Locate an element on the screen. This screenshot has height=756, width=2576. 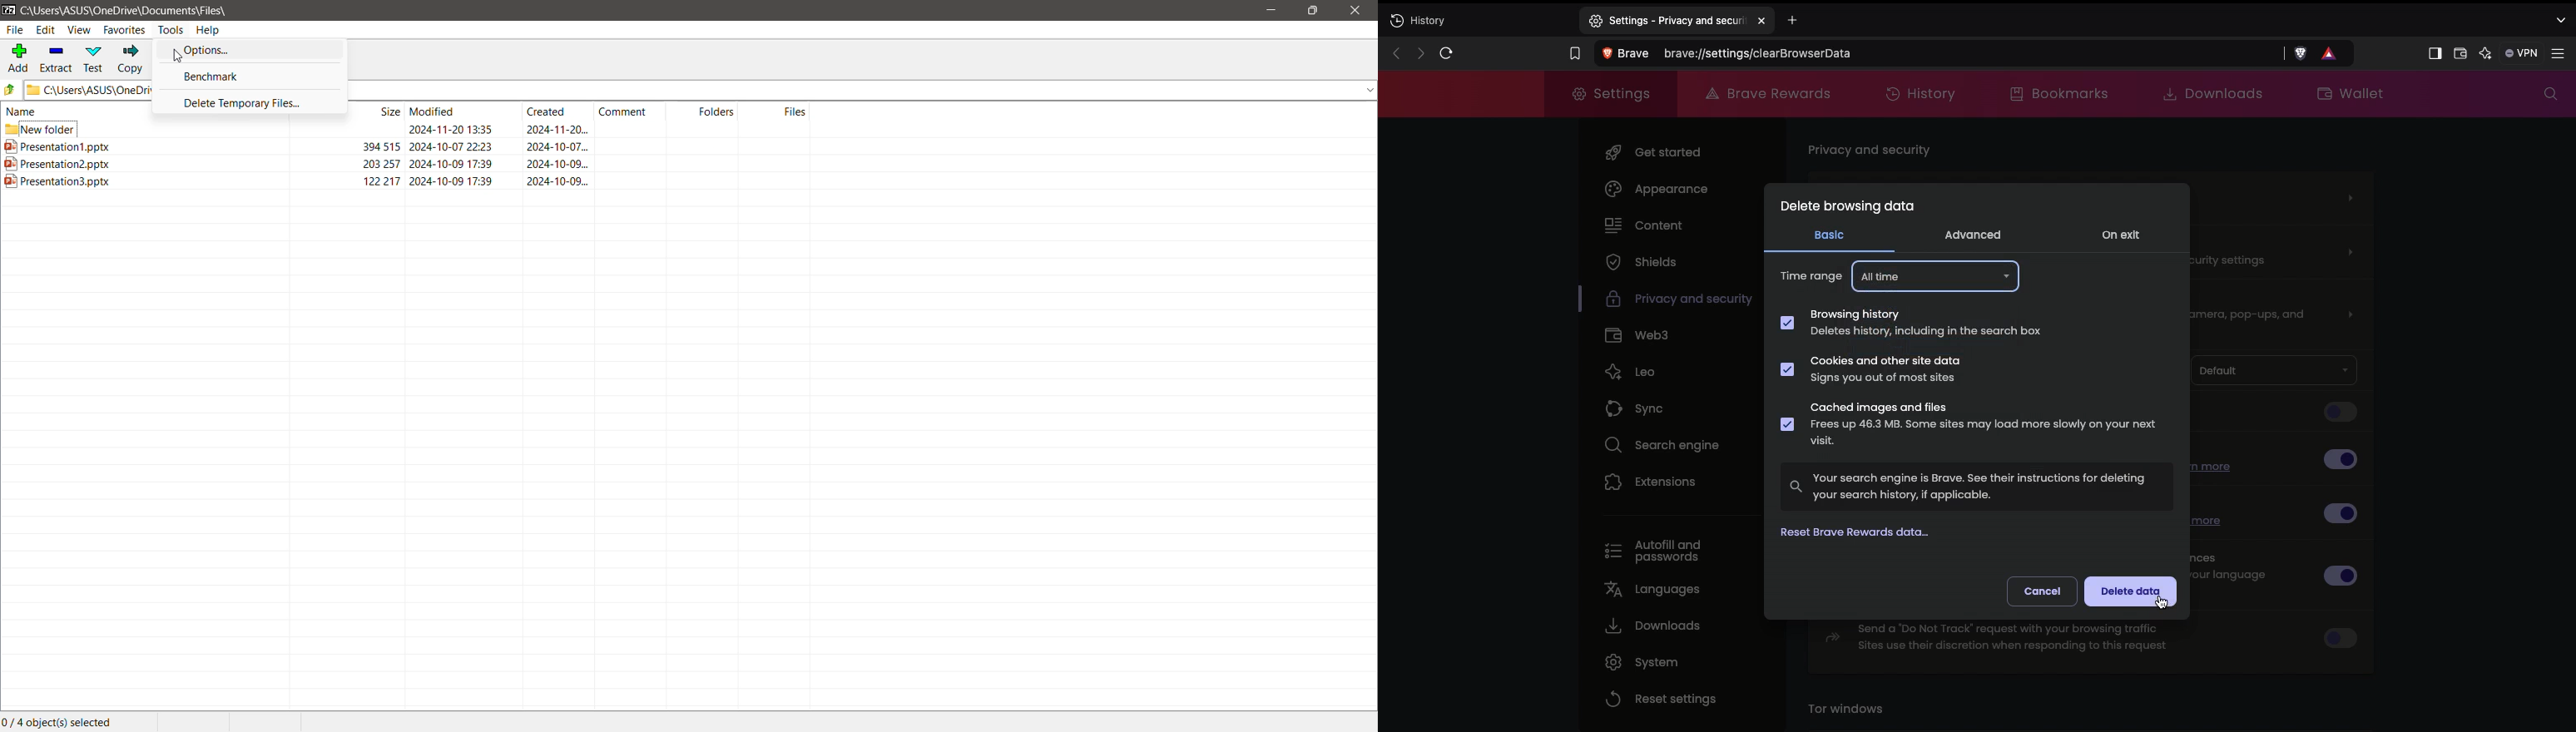
Cached images and files
Frees up 39.1 MB. Some sites may load more slowly on your next
visit. is located at coordinates (1970, 427).